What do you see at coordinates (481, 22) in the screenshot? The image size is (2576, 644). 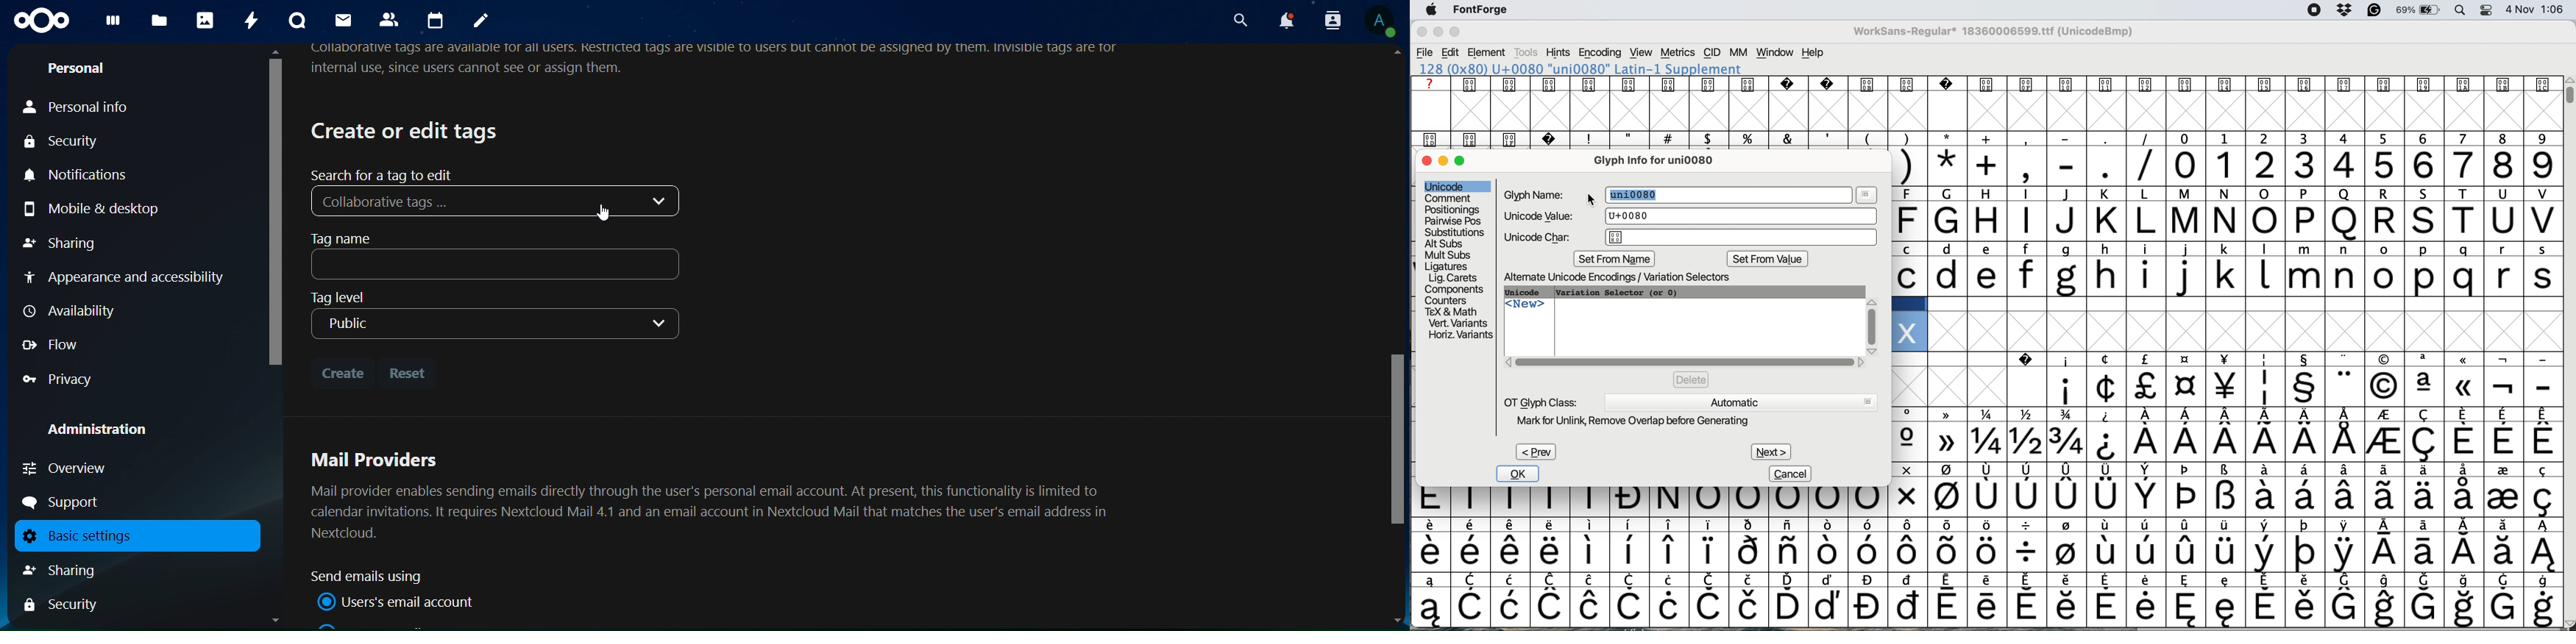 I see `notes` at bounding box center [481, 22].